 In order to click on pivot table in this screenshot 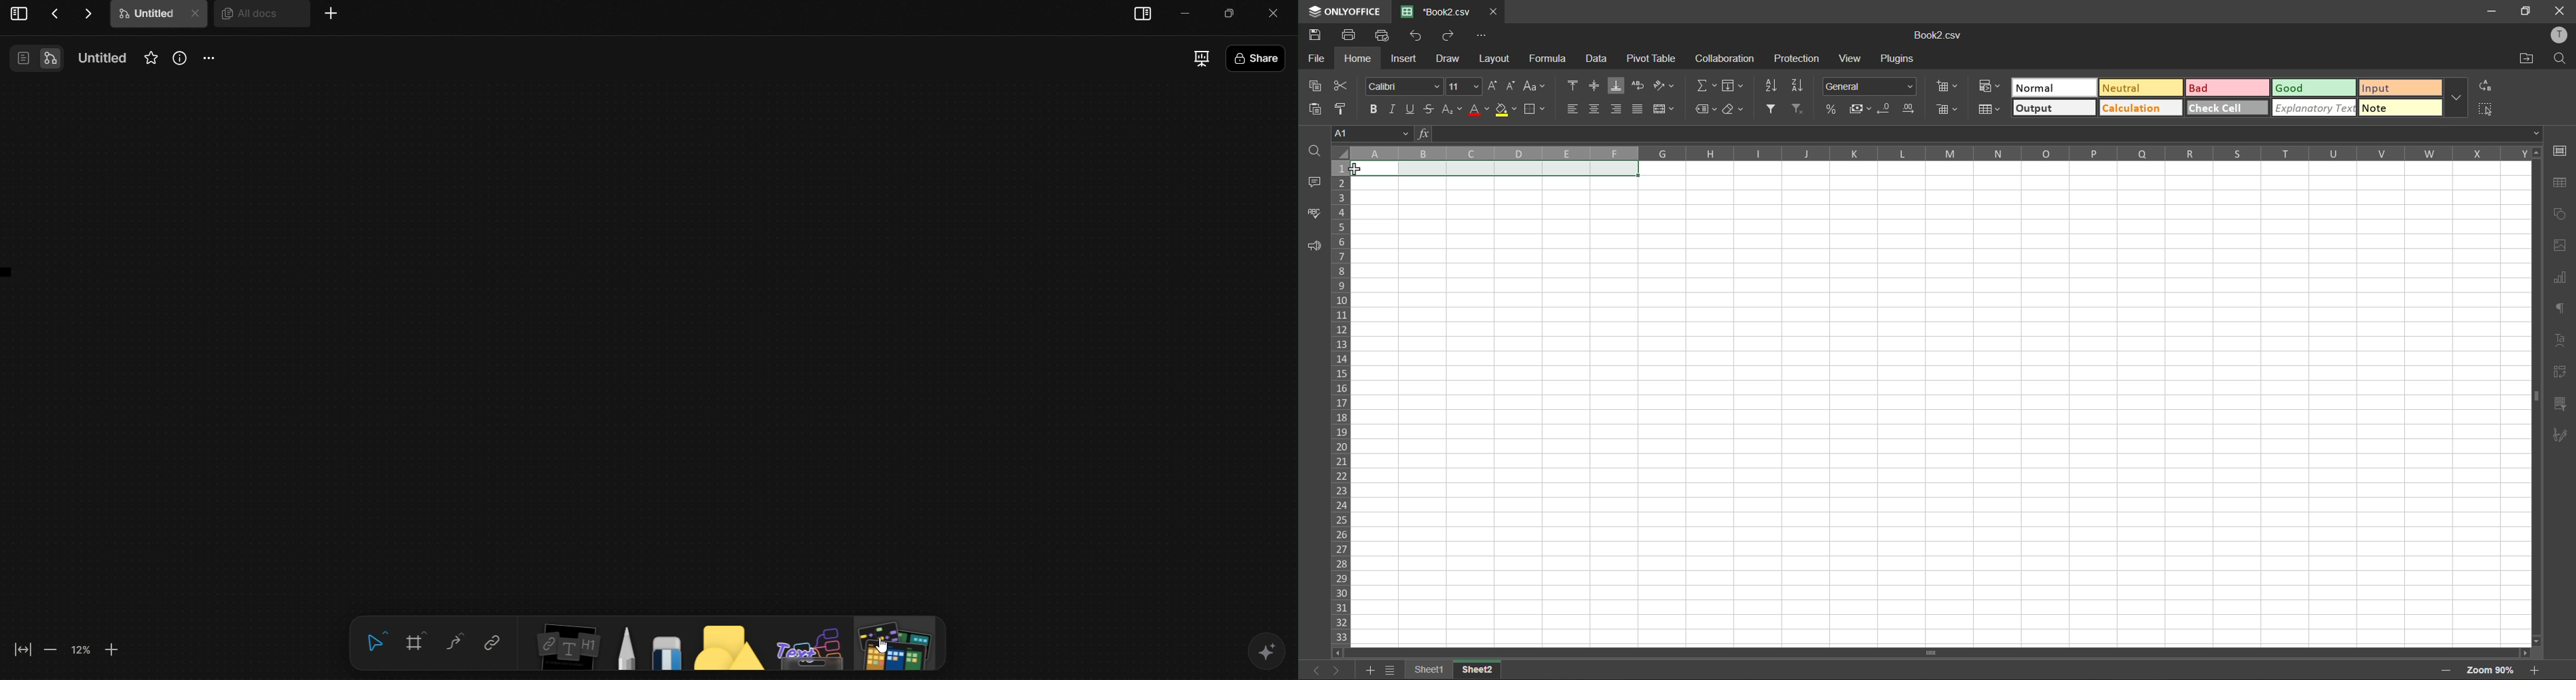, I will do `click(2562, 375)`.